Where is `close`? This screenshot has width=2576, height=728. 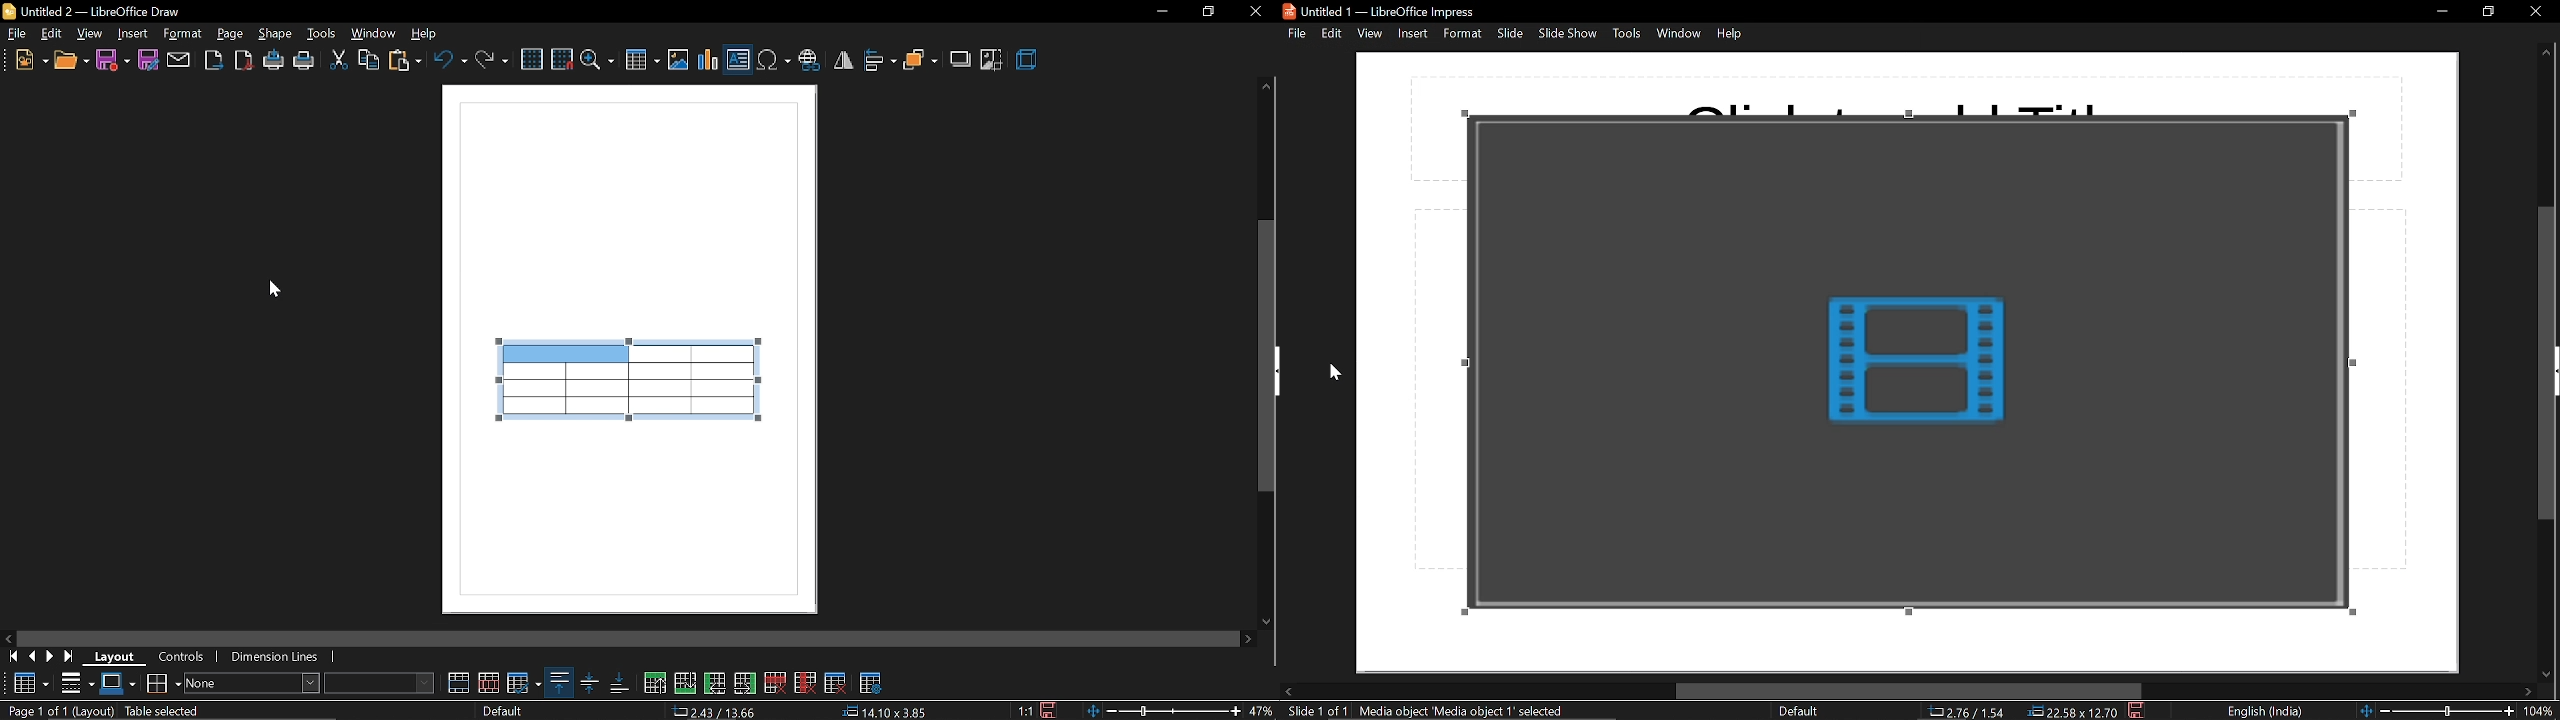 close is located at coordinates (1254, 14).